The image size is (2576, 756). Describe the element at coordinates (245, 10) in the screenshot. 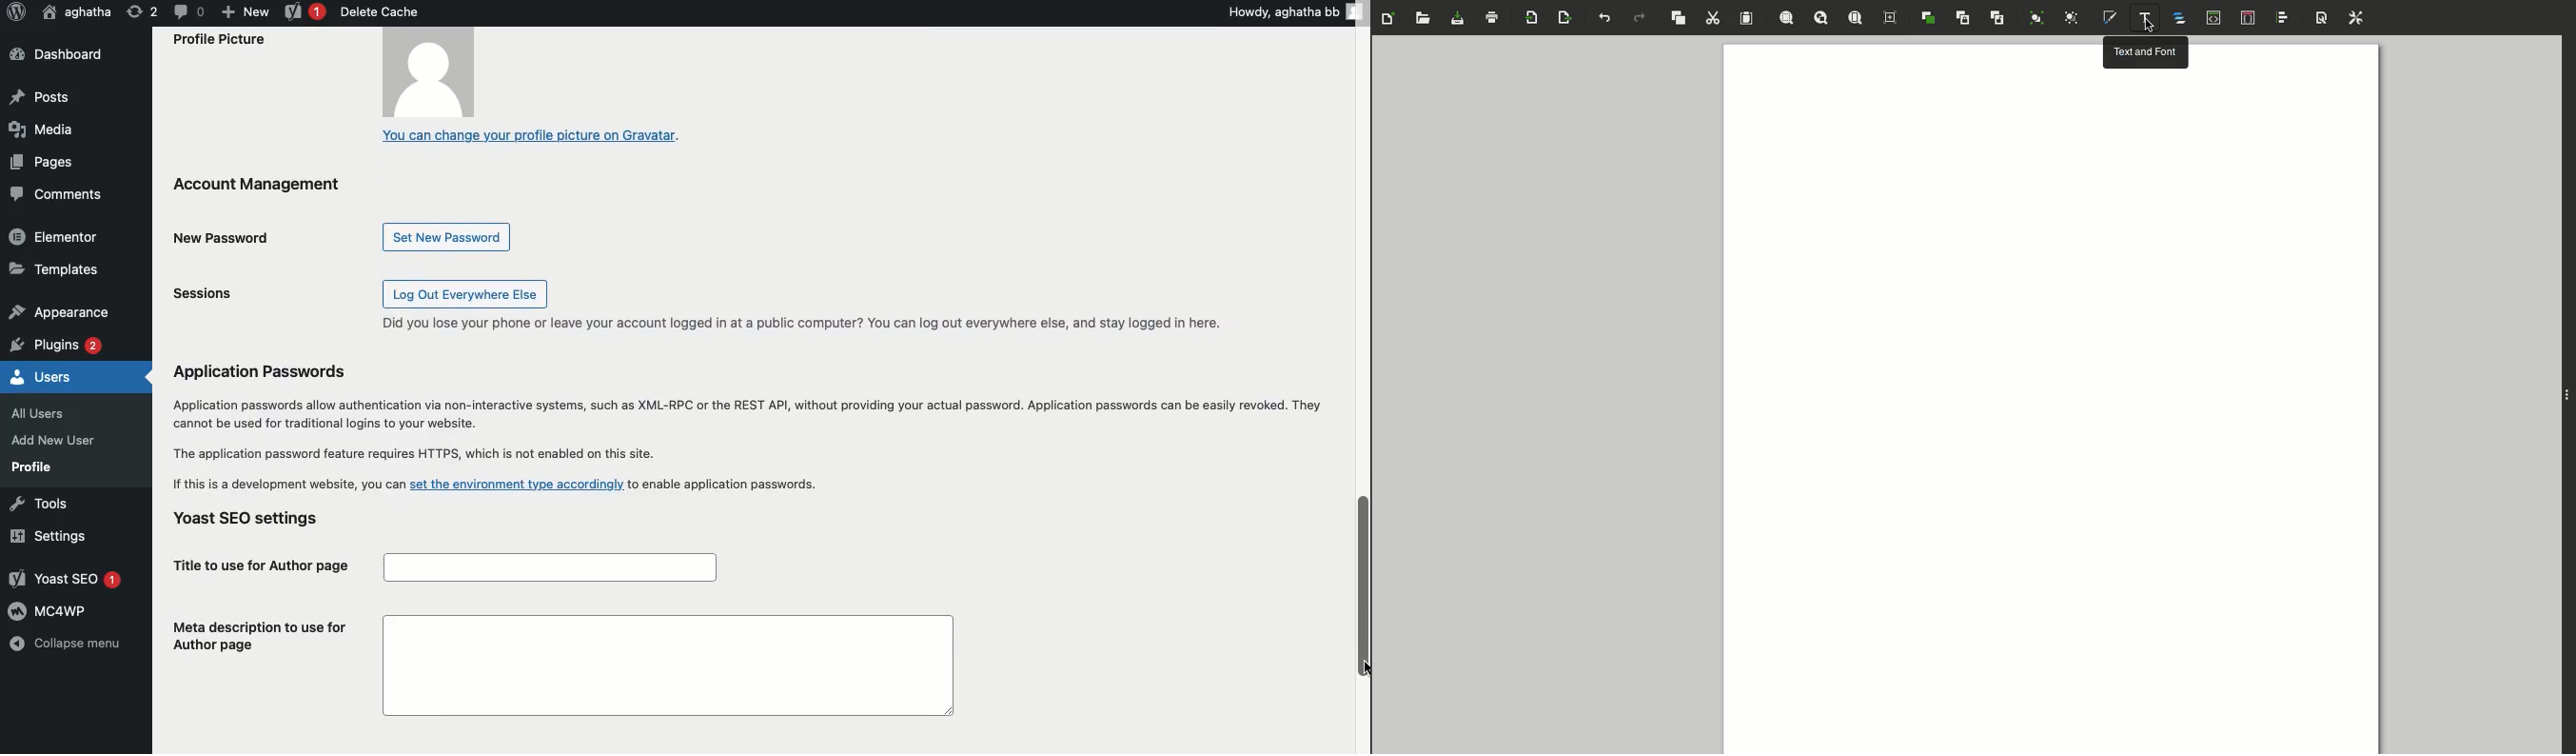

I see `New` at that location.